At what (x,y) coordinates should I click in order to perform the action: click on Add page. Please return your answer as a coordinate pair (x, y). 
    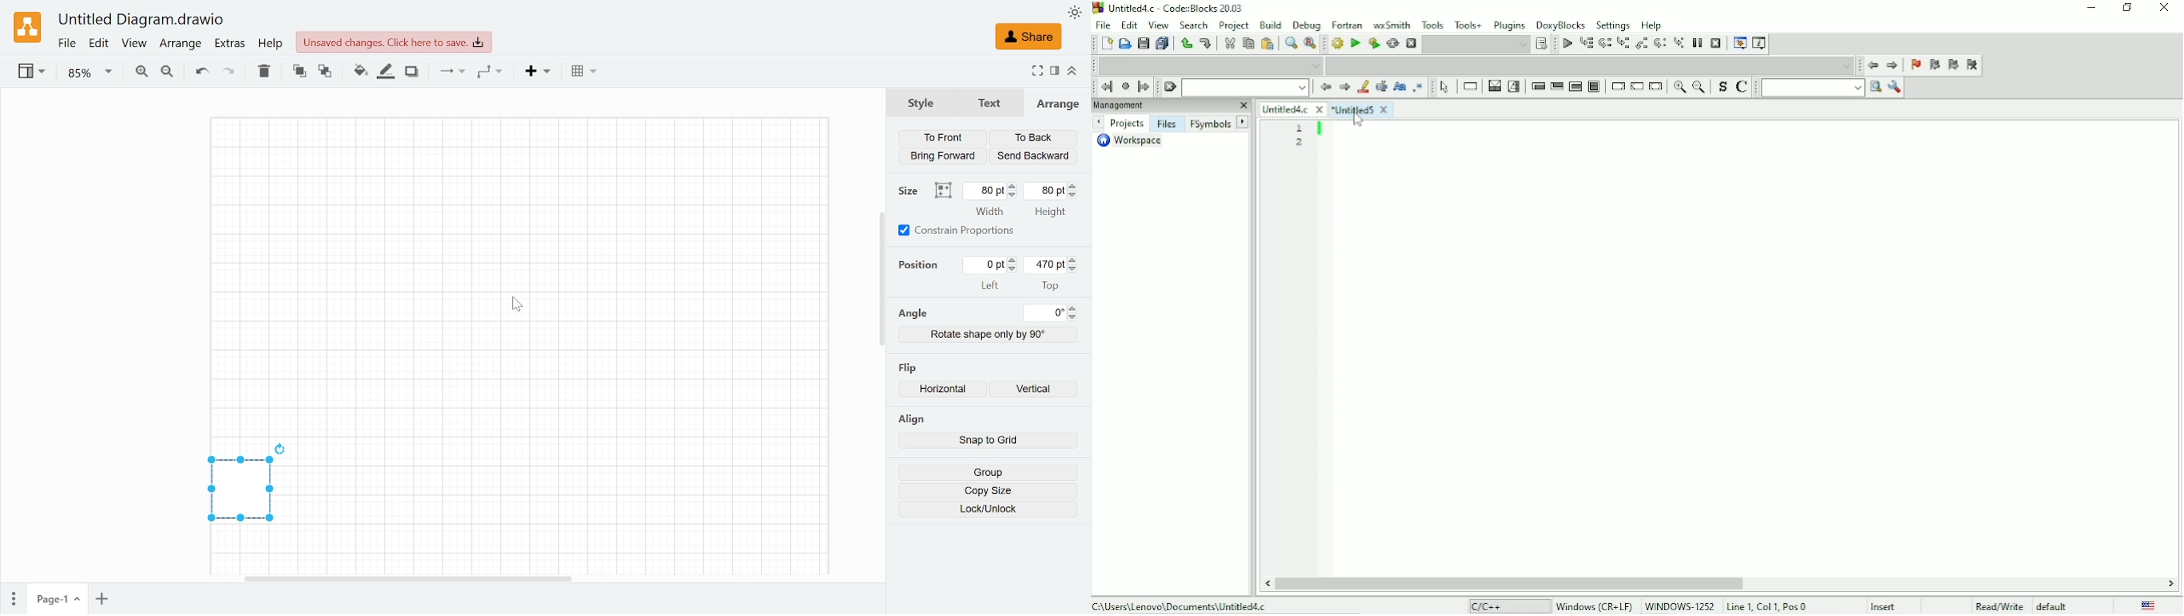
    Looking at the image, I should click on (101, 600).